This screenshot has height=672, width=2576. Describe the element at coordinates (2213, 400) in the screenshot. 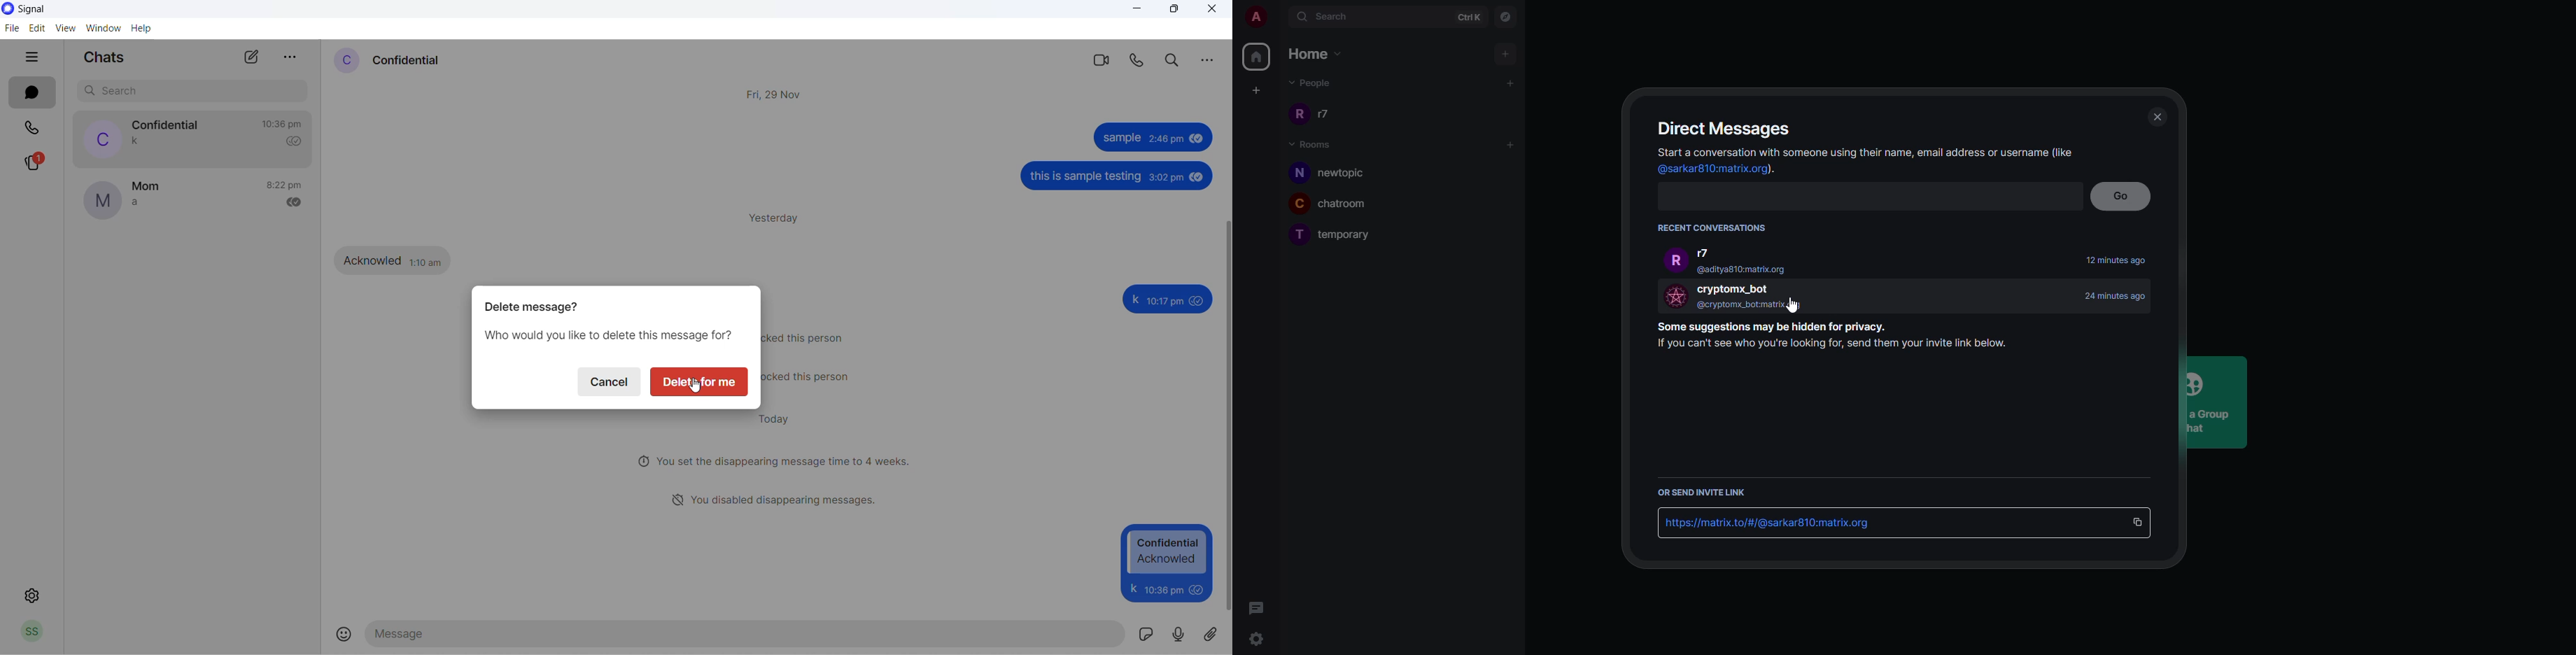

I see `Create a GroupChat` at that location.